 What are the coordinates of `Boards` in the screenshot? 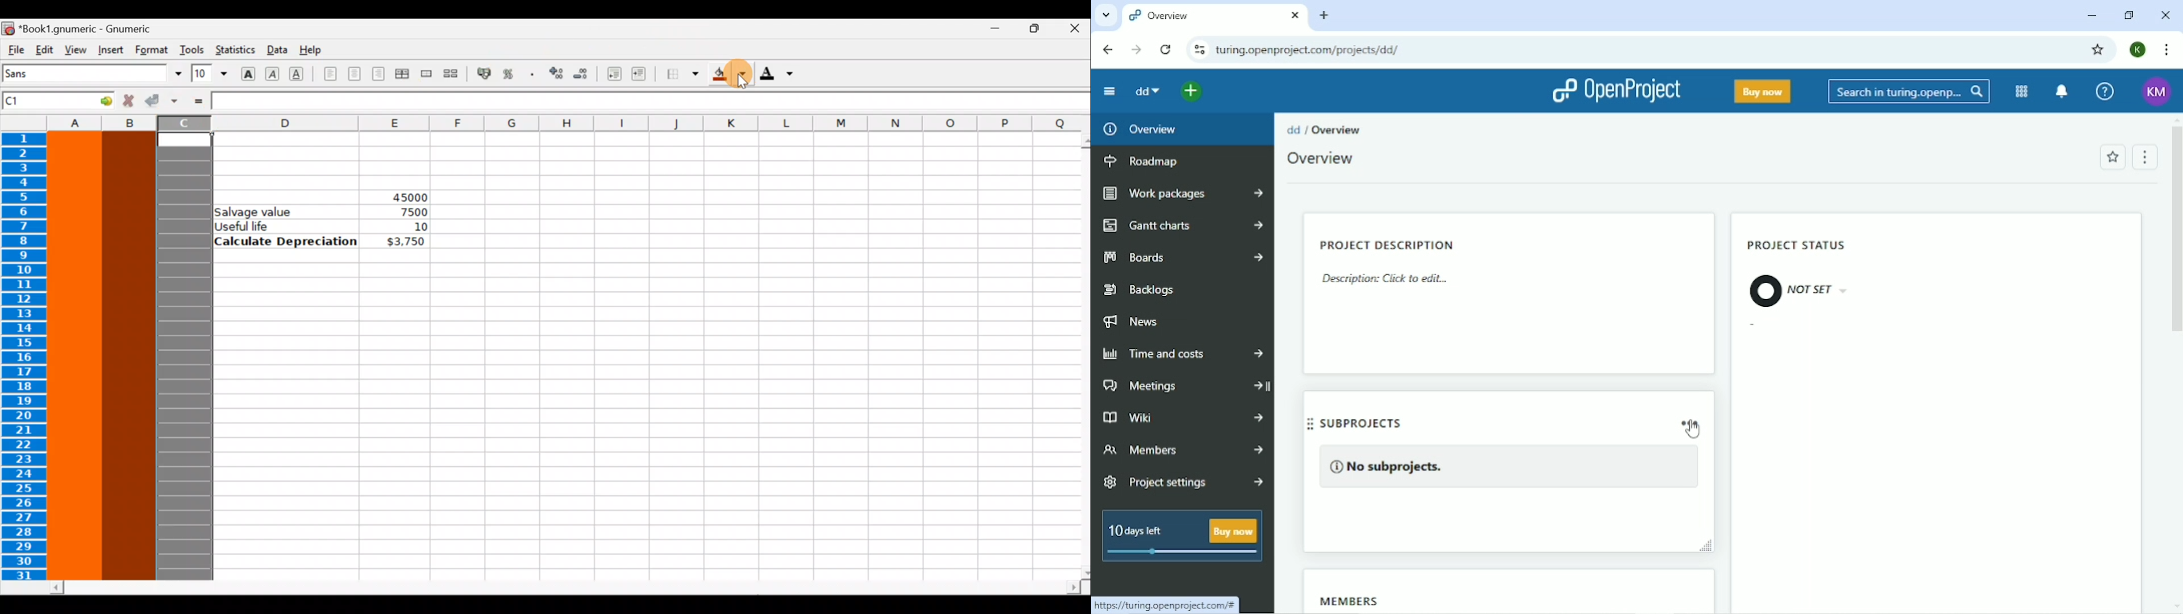 It's located at (1184, 258).